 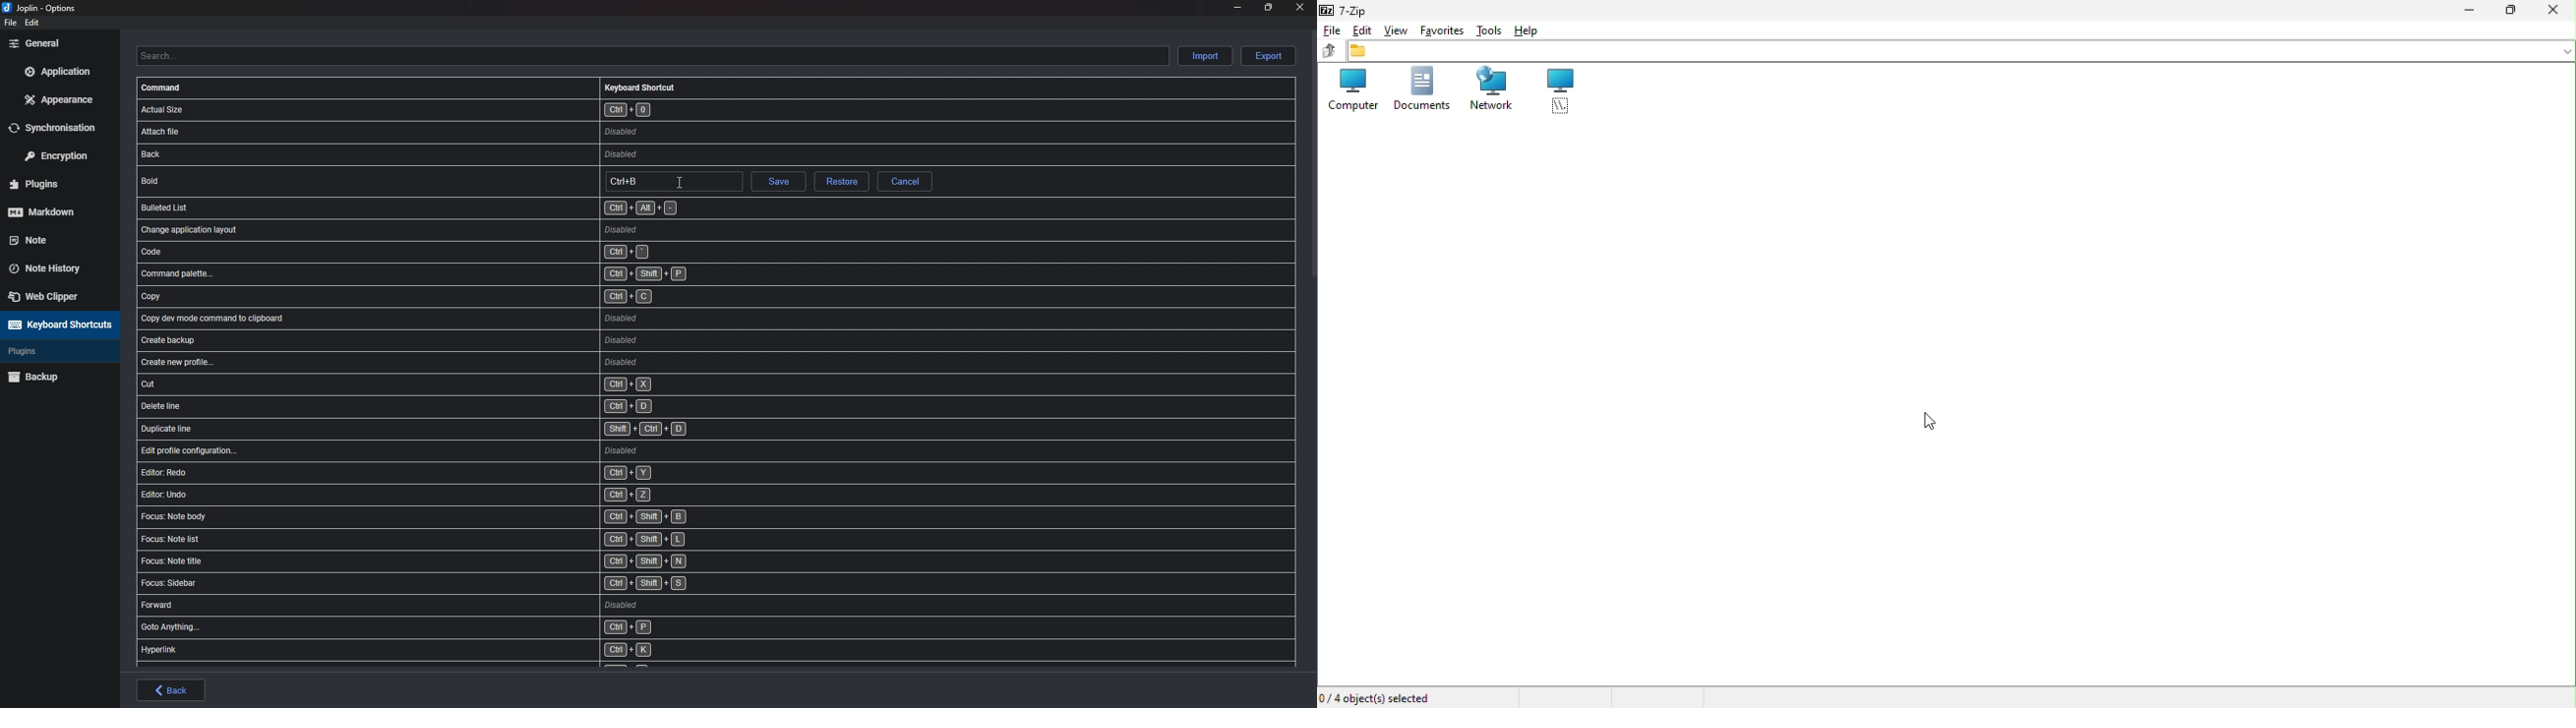 What do you see at coordinates (1239, 6) in the screenshot?
I see `minimize` at bounding box center [1239, 6].